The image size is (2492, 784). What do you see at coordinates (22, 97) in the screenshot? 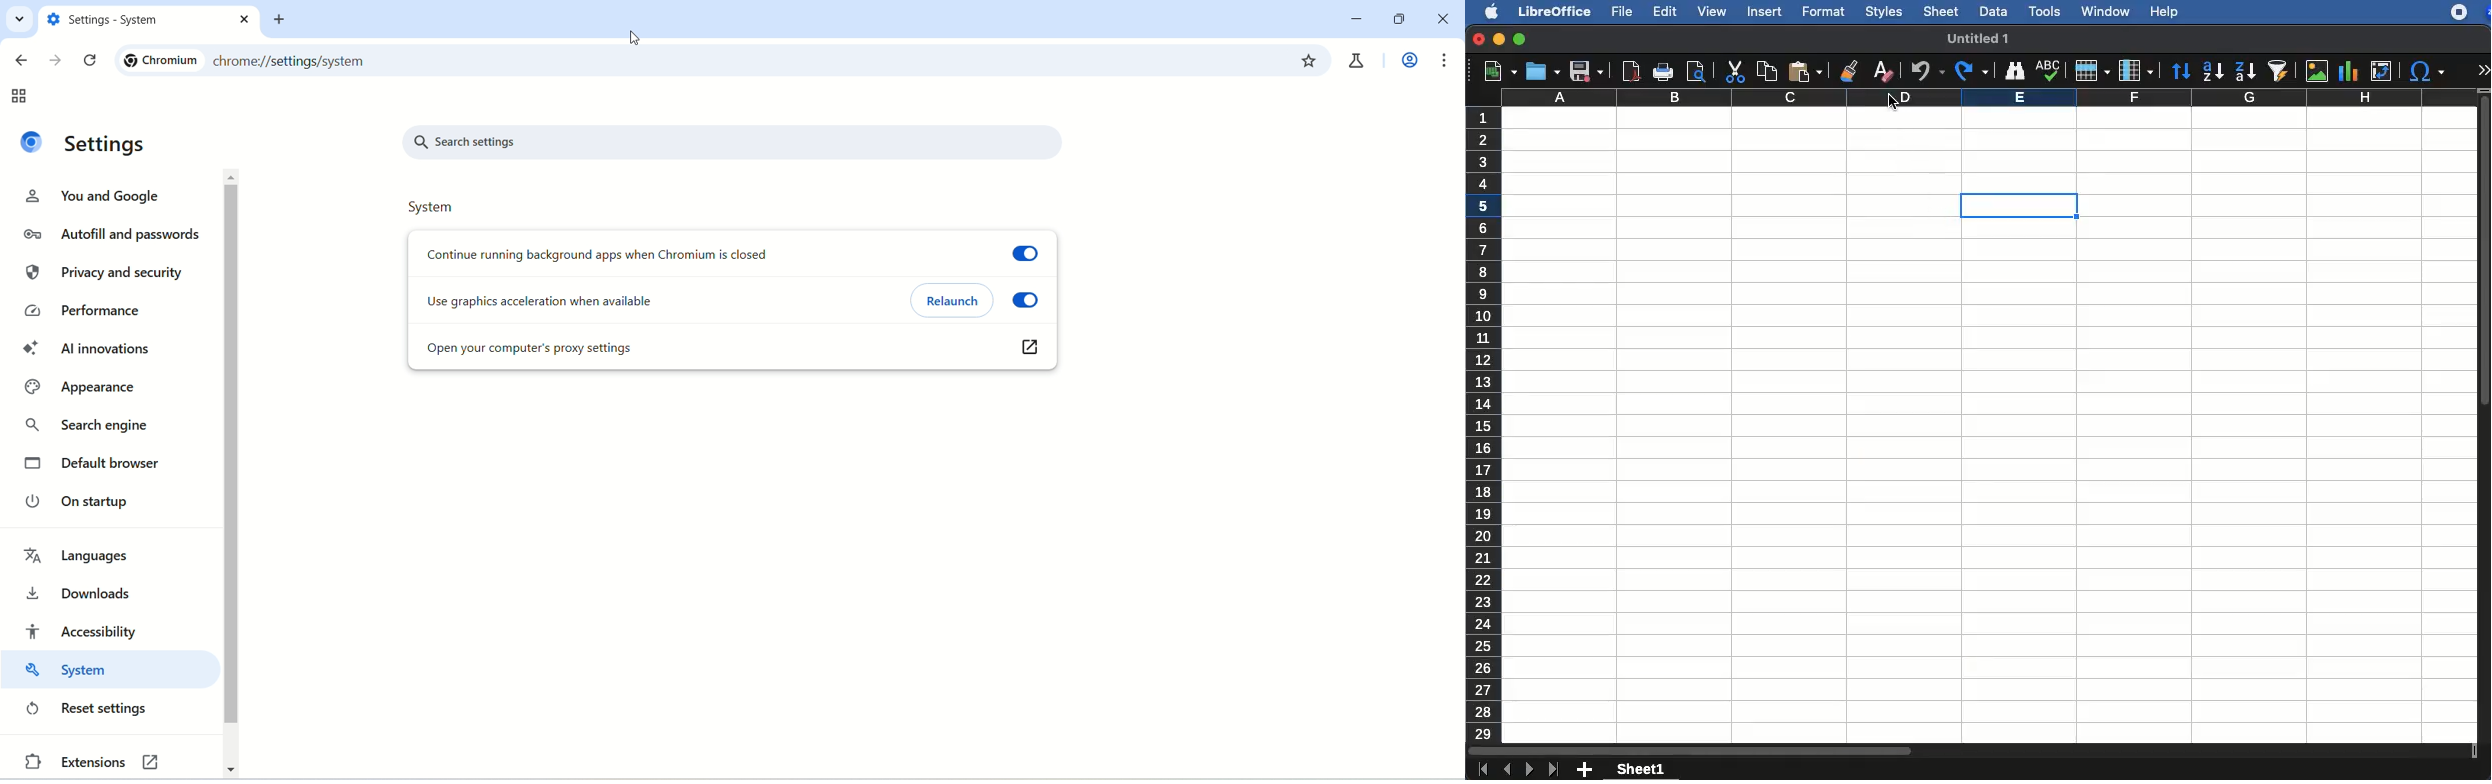
I see `tab groups` at bounding box center [22, 97].